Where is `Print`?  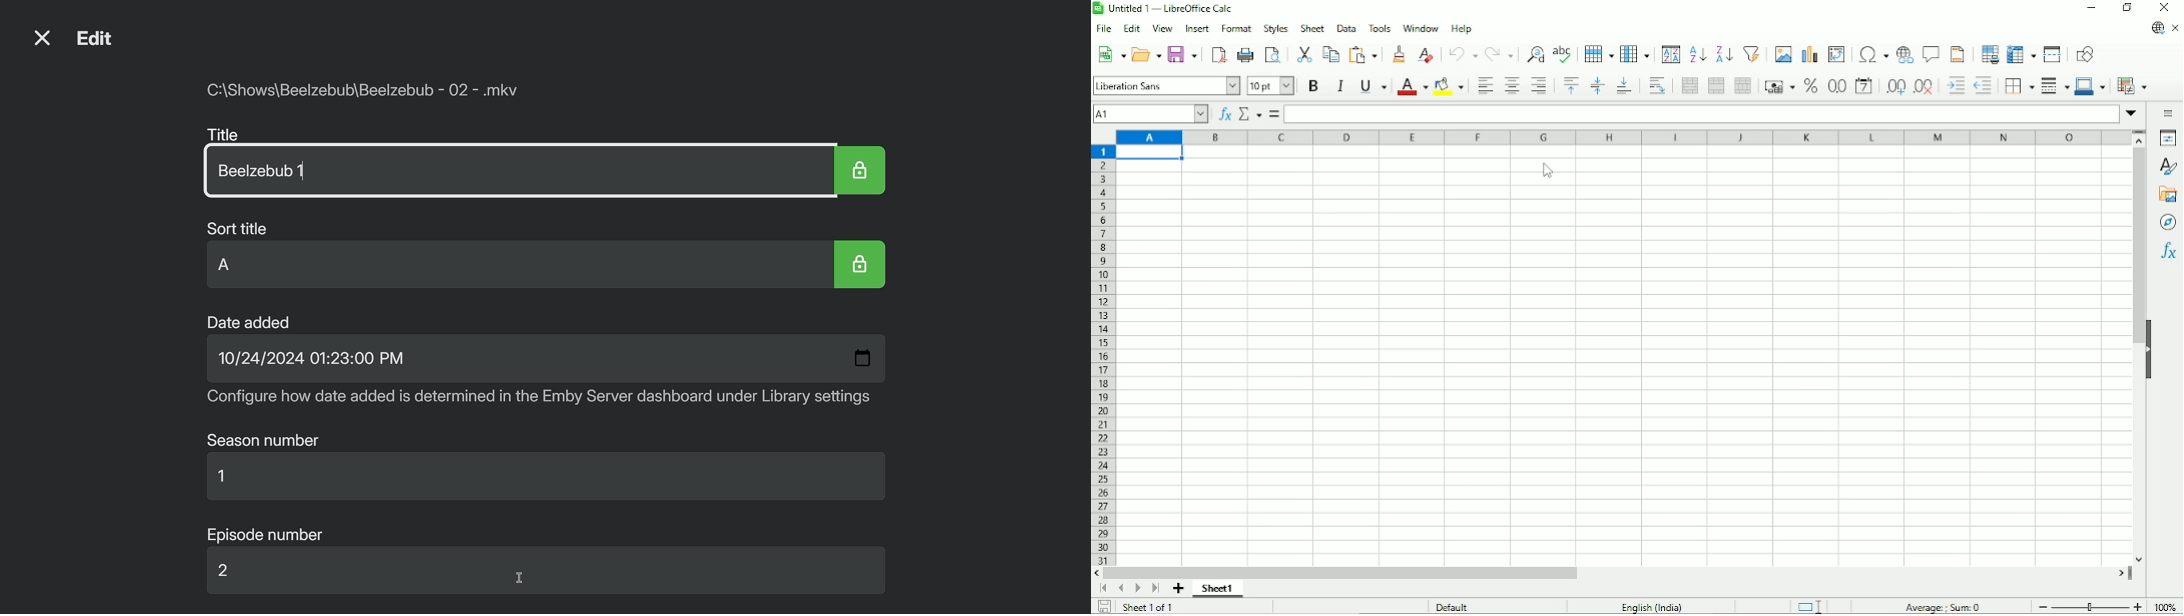
Print is located at coordinates (1245, 55).